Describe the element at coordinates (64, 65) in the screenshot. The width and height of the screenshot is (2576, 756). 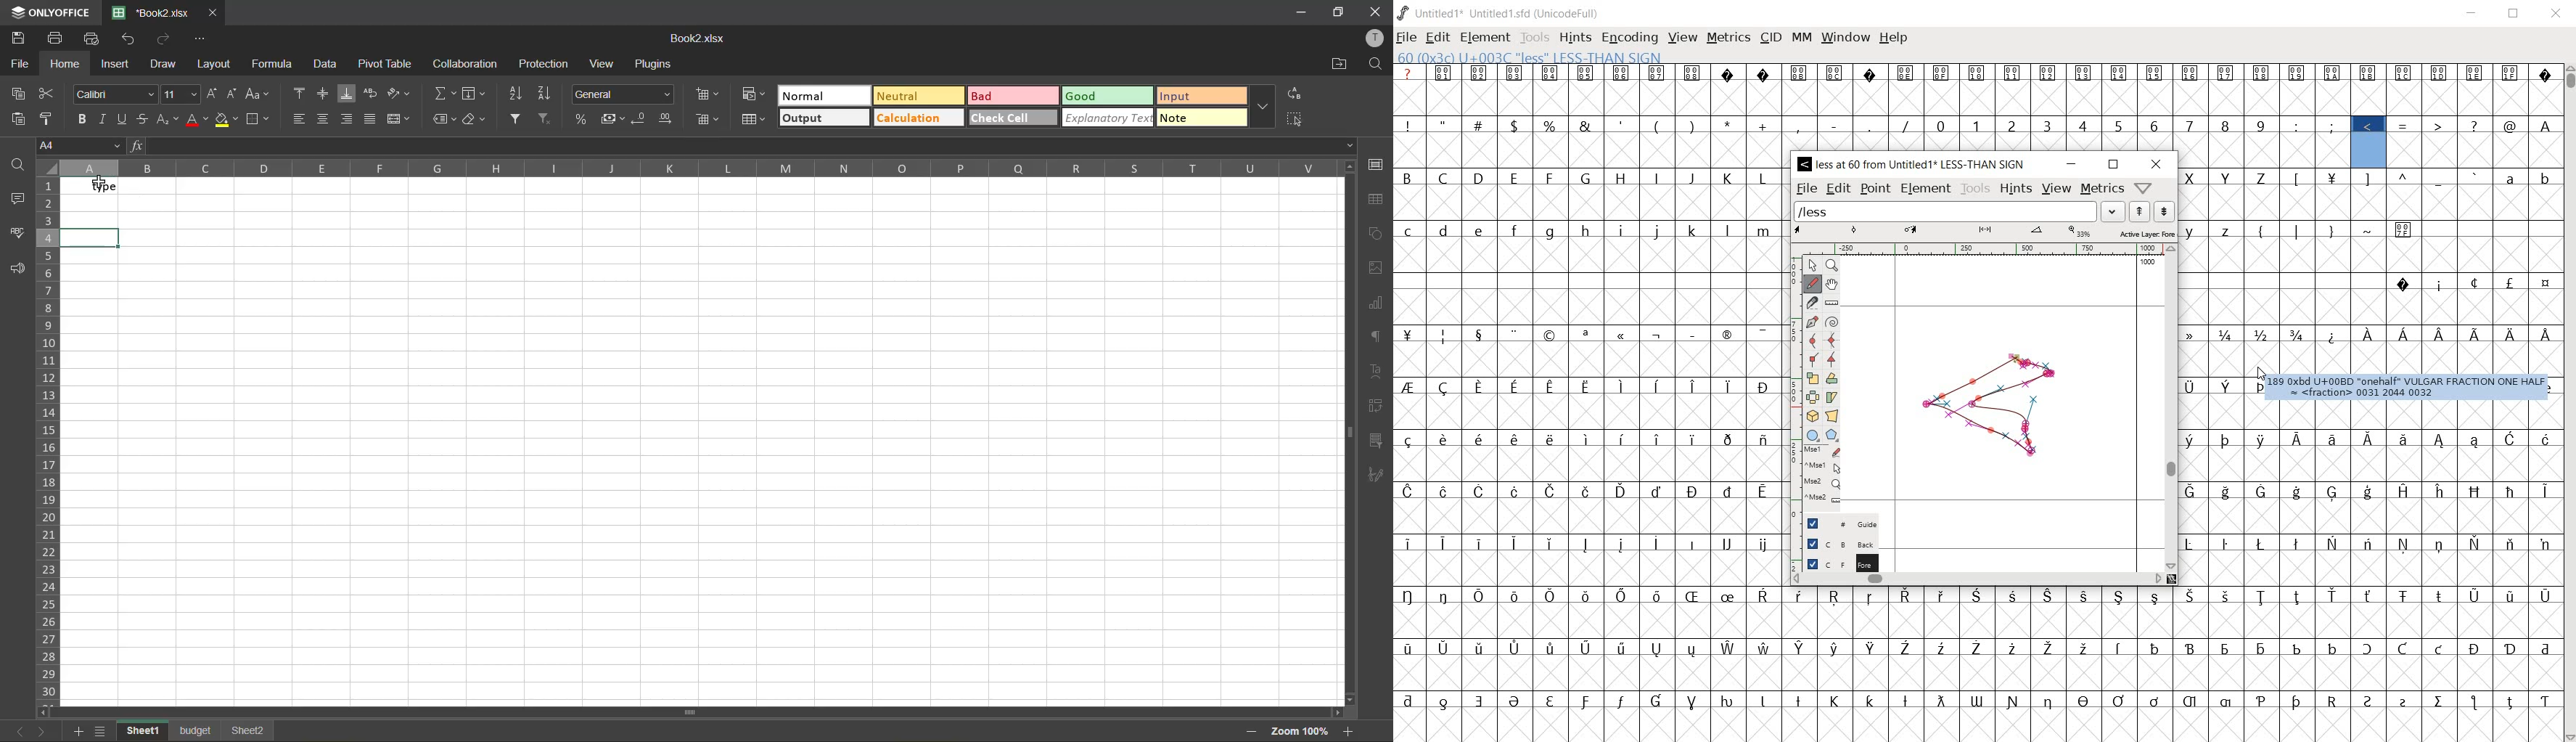
I see `home` at that location.